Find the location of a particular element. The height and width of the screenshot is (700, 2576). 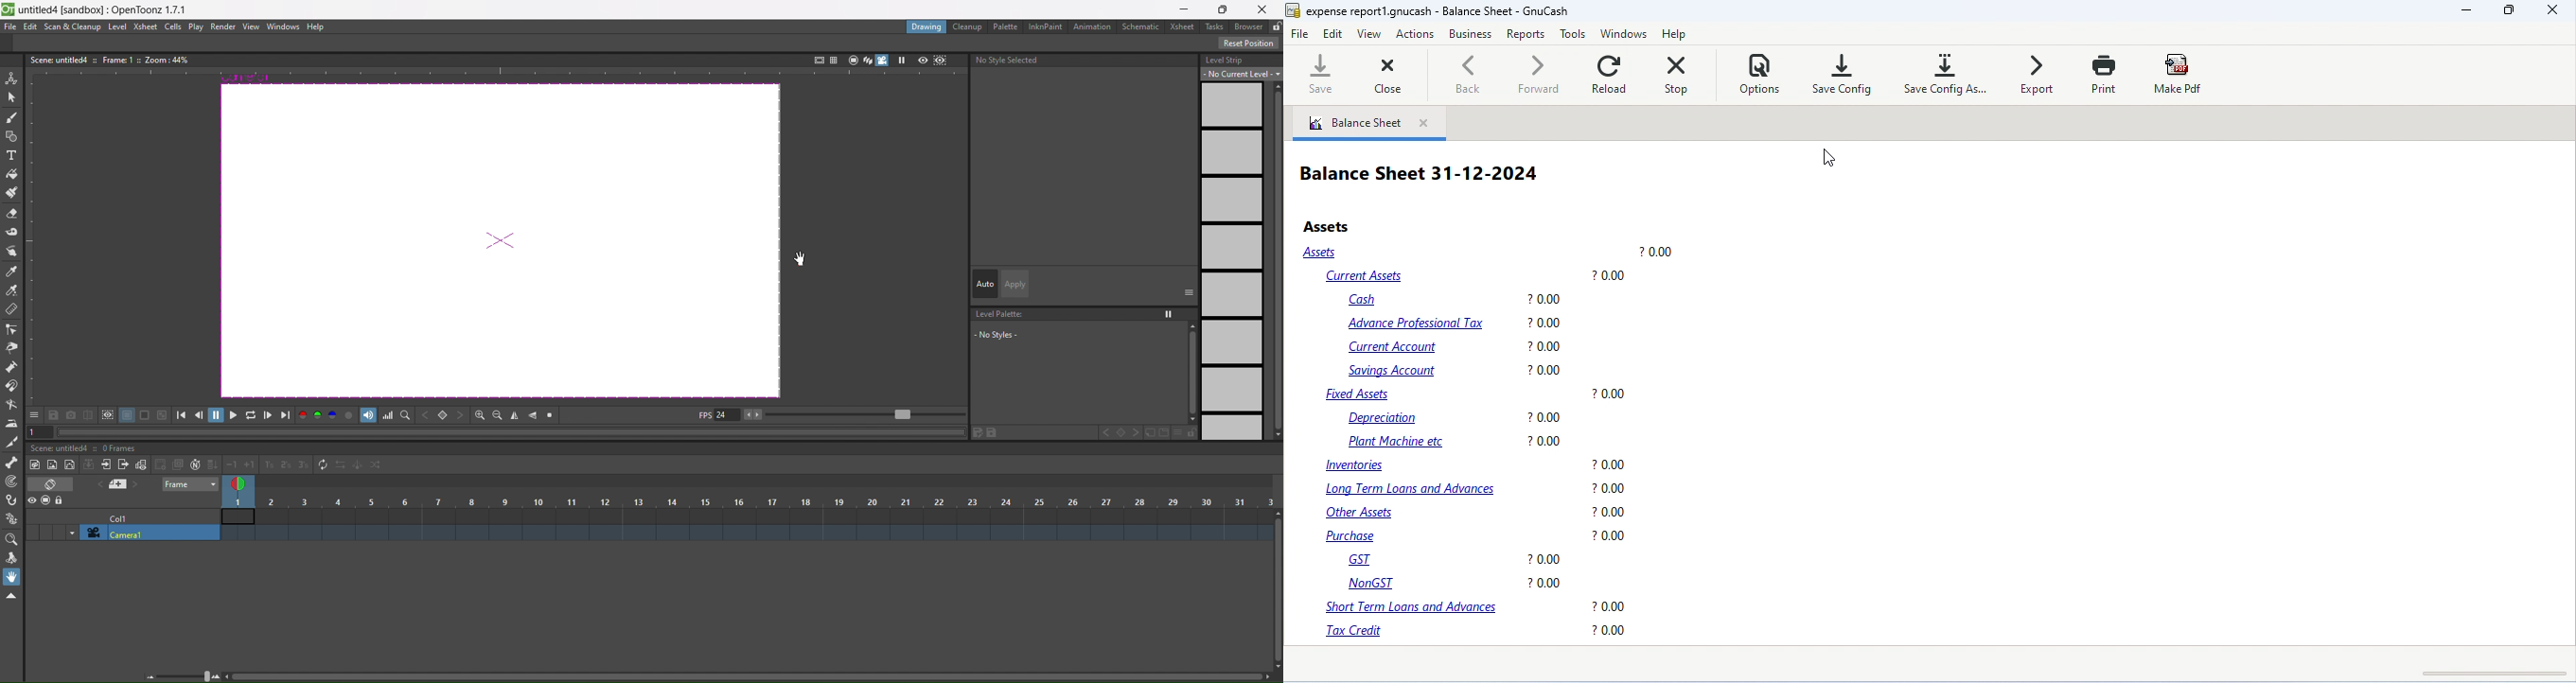

toggle xsheet is located at coordinates (55, 484).